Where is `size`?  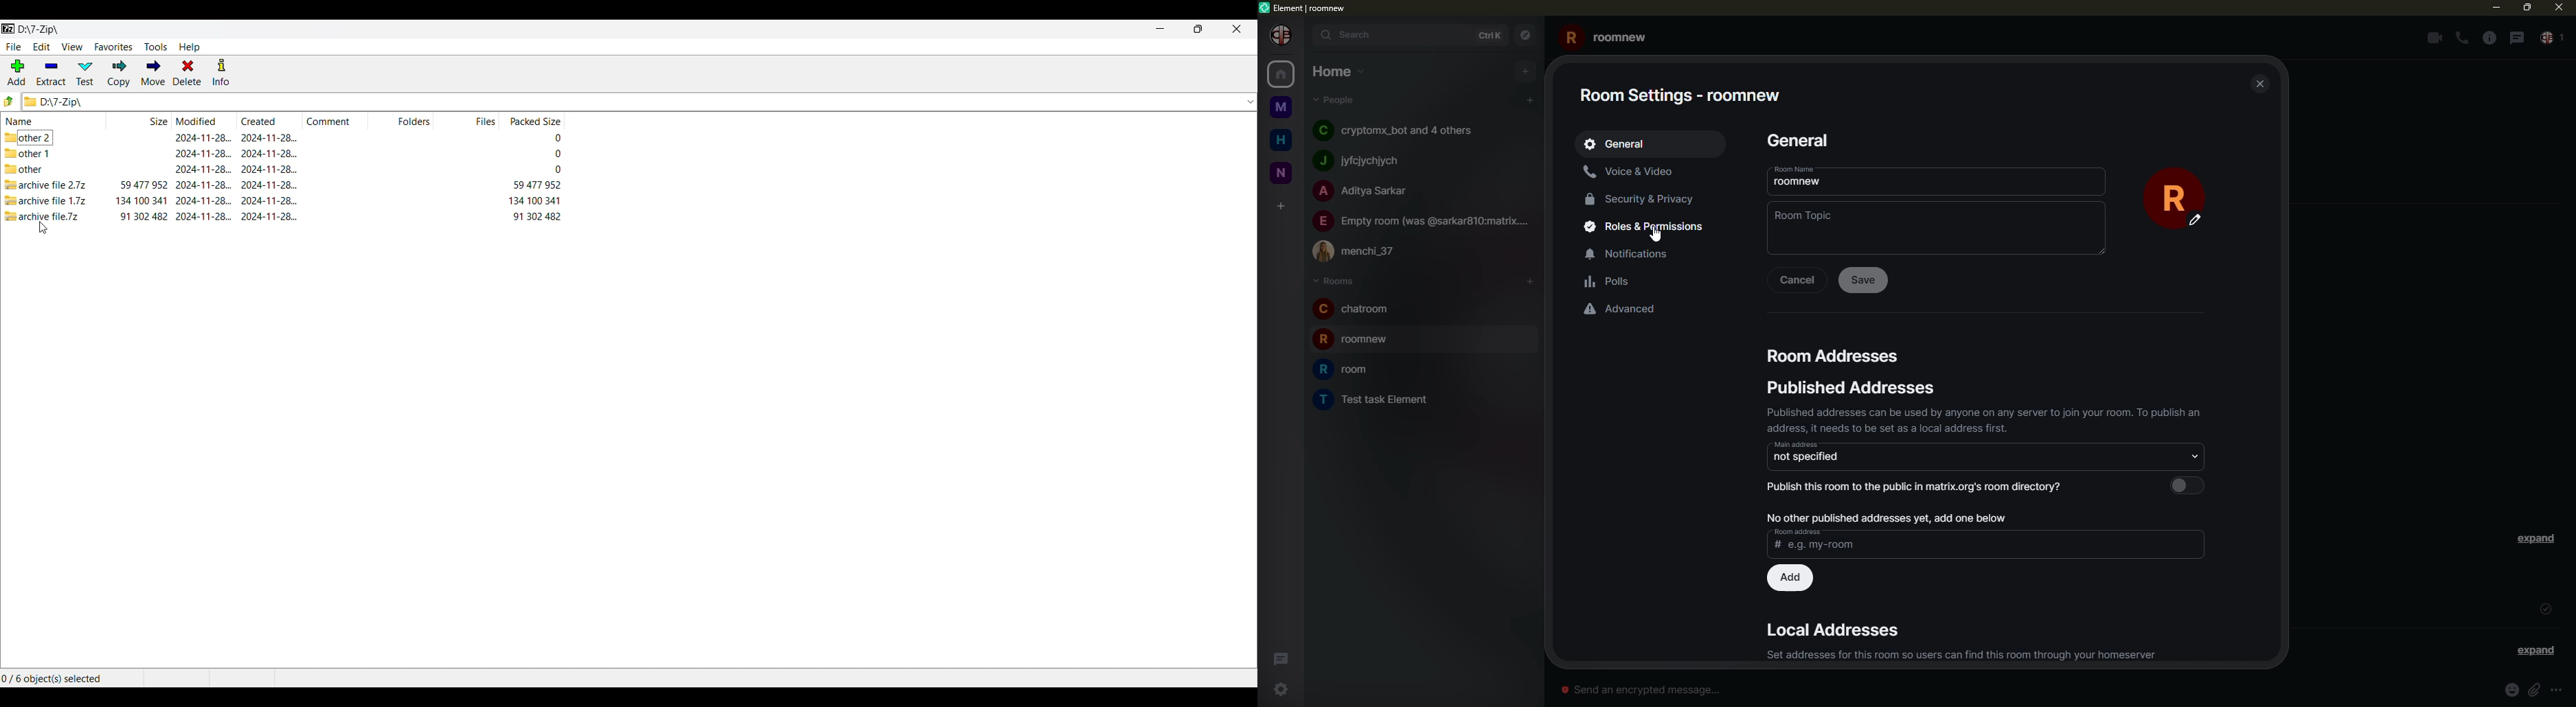 size is located at coordinates (143, 216).